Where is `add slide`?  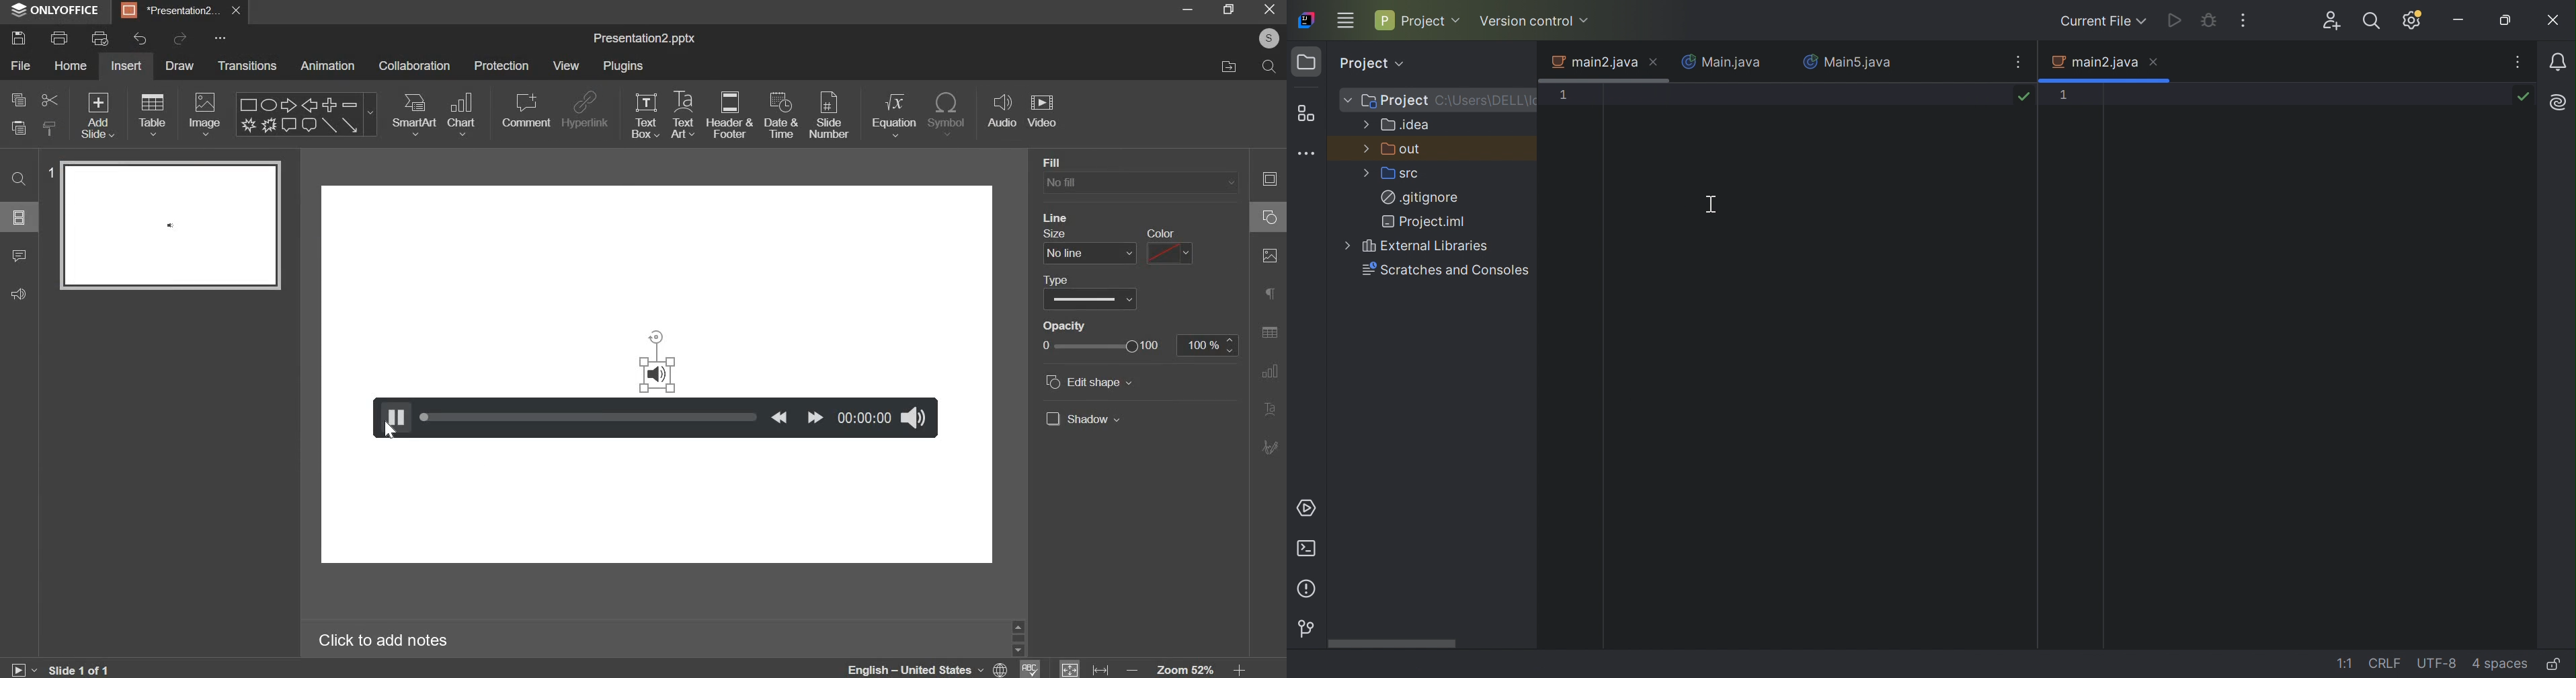
add slide is located at coordinates (99, 117).